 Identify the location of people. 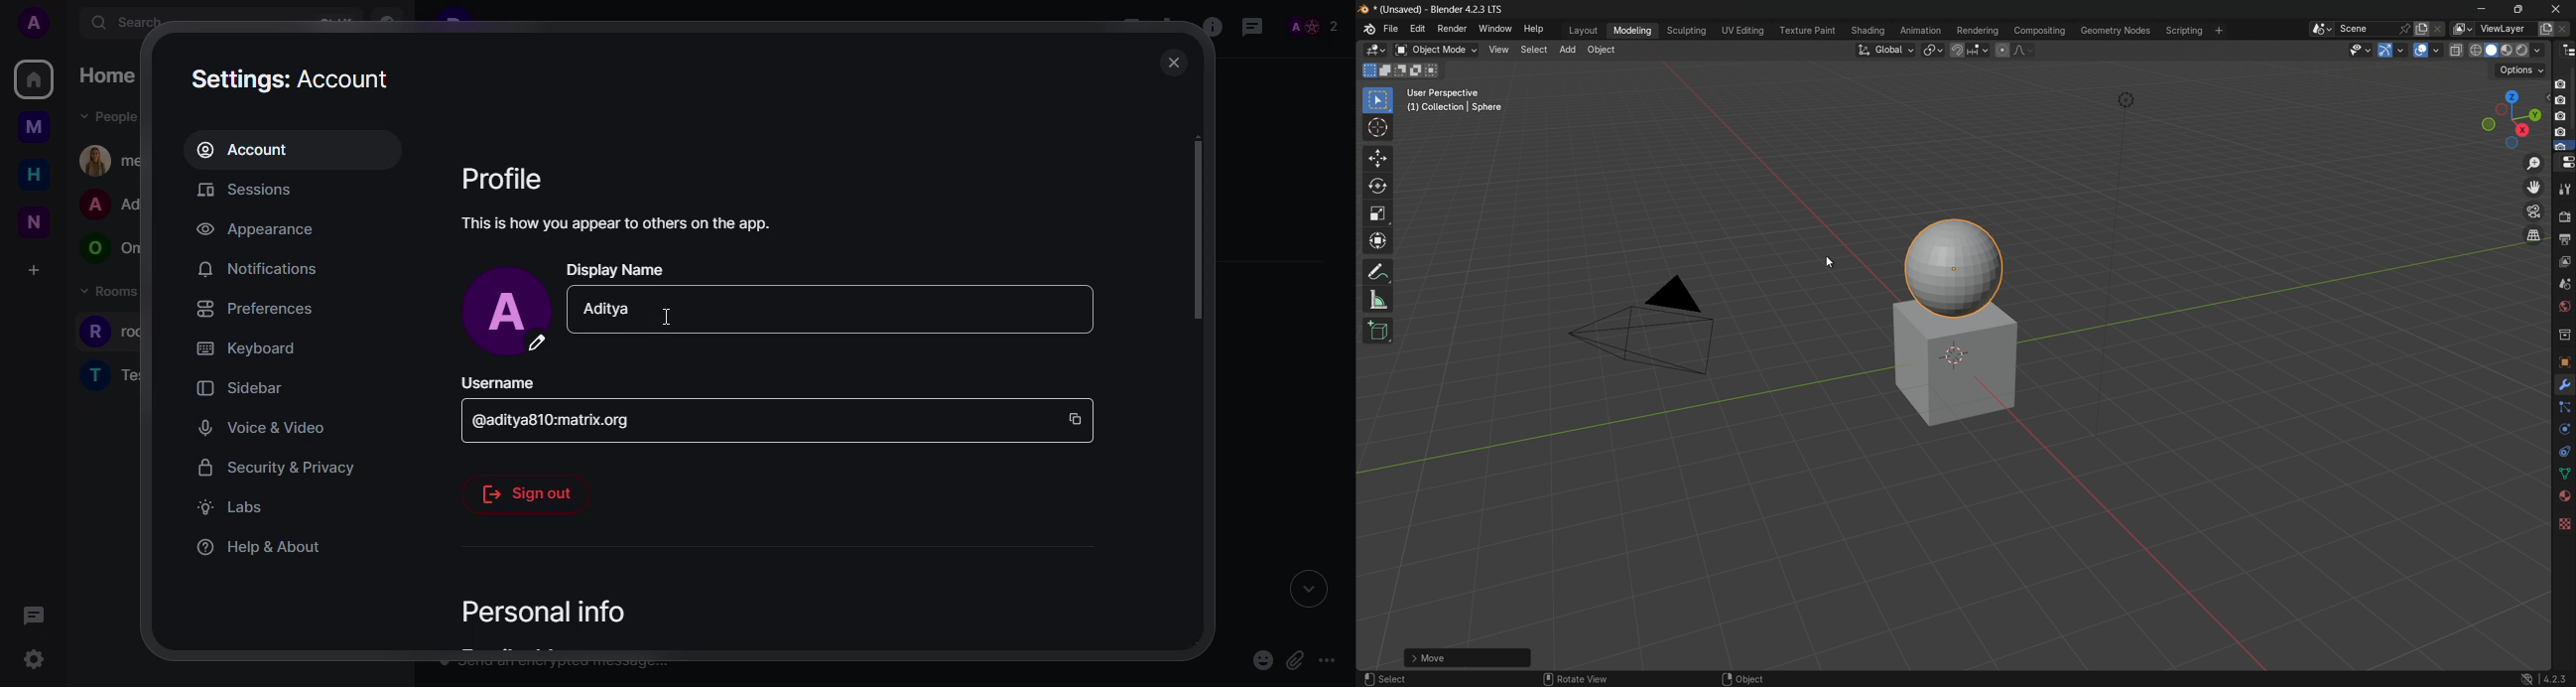
(111, 206).